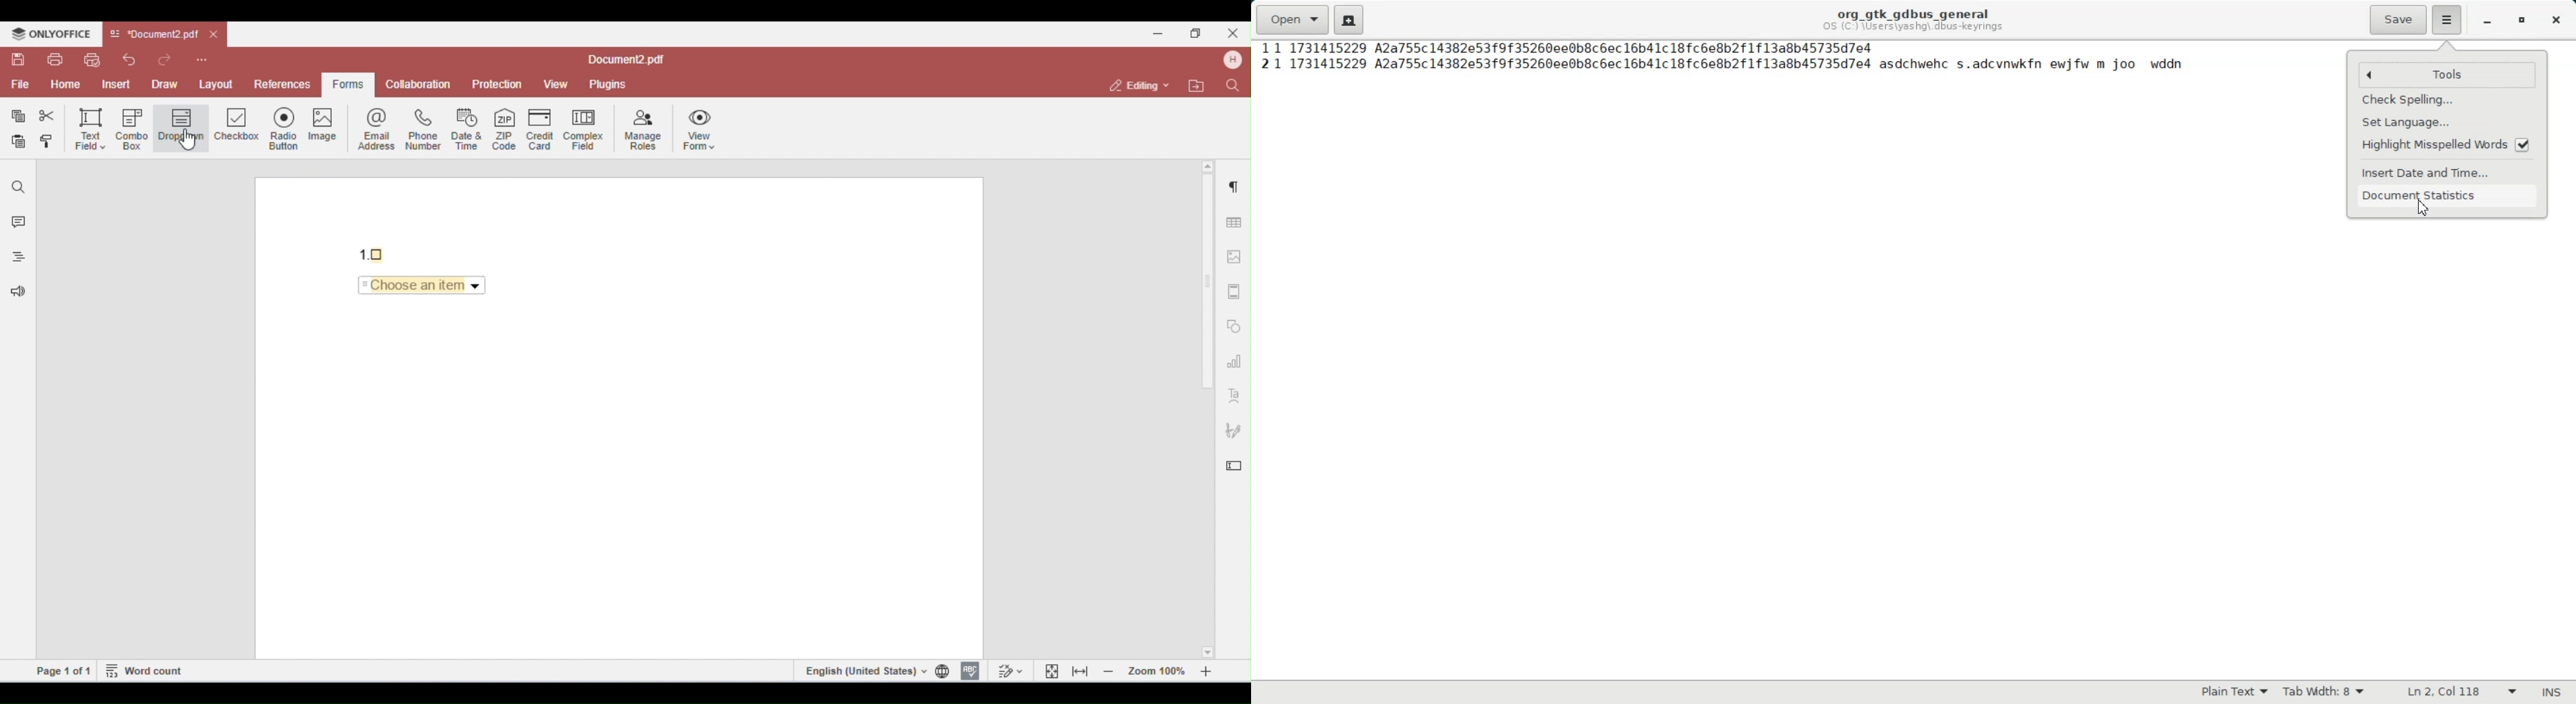  Describe the element at coordinates (583, 128) in the screenshot. I see `computer field` at that location.